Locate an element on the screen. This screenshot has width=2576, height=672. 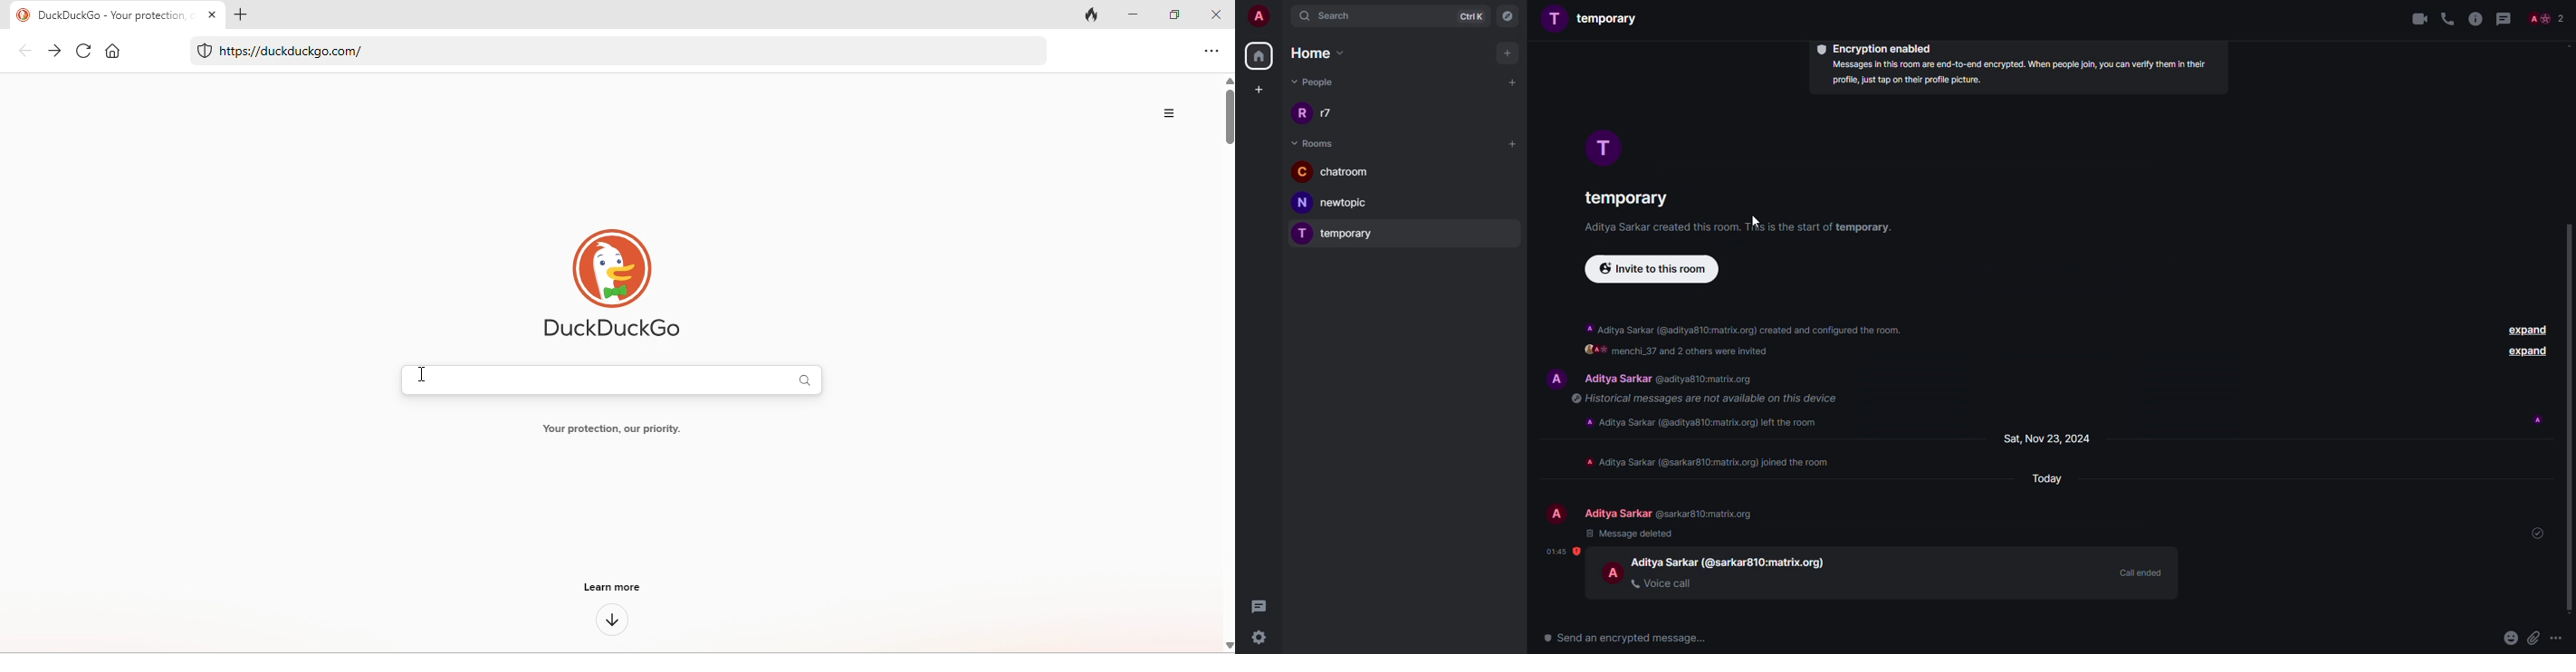
info is located at coordinates (1707, 398).